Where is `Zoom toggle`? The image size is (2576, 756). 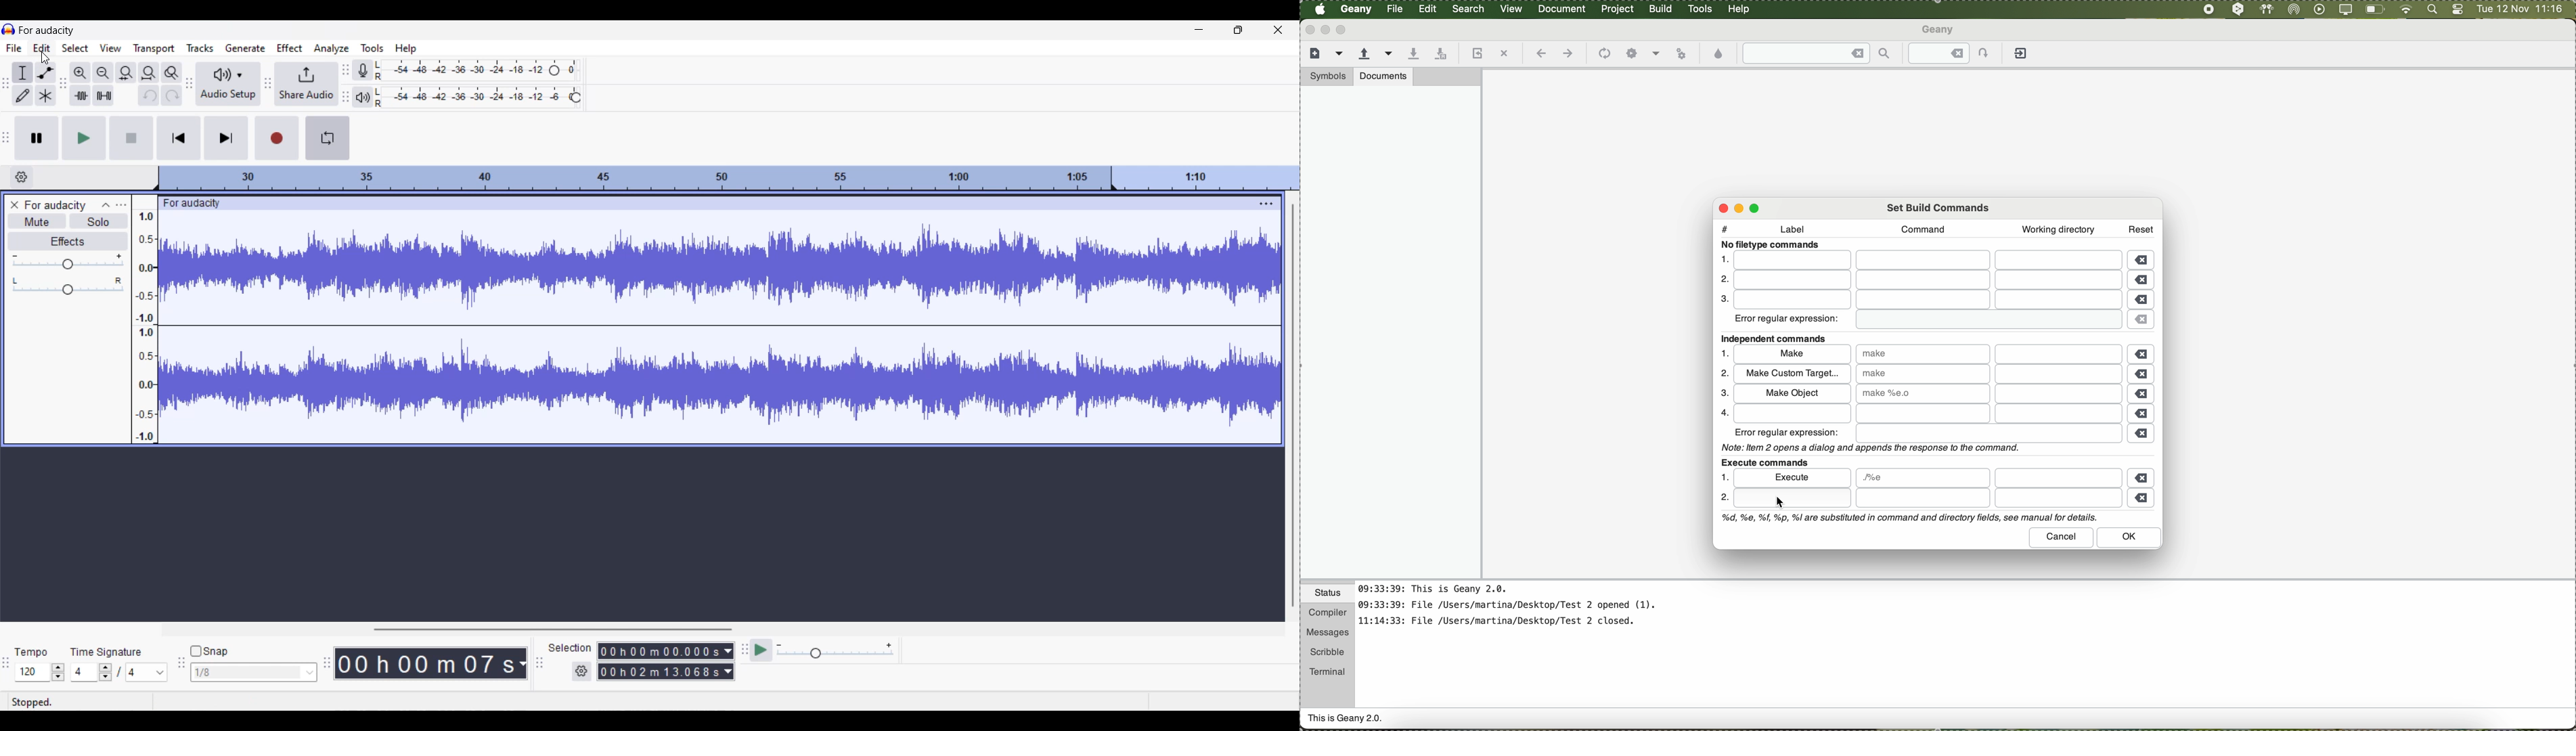 Zoom toggle is located at coordinates (171, 72).